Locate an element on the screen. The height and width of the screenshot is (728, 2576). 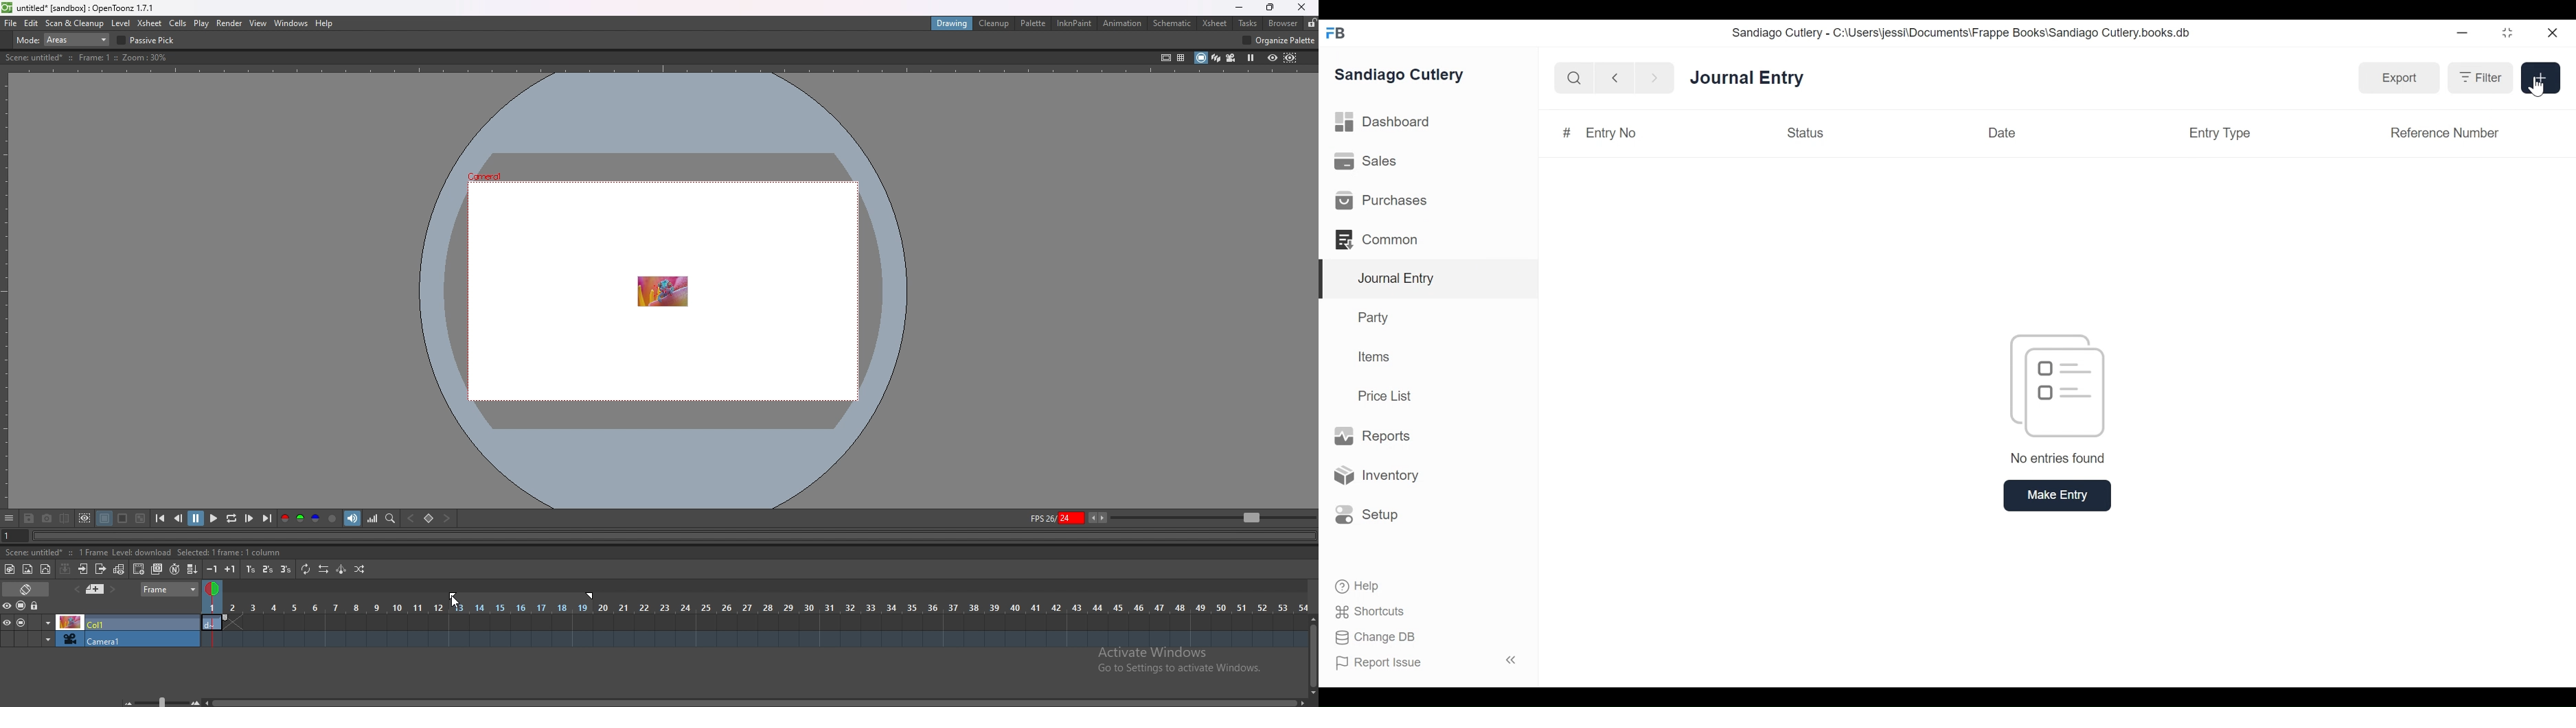
Close is located at coordinates (2554, 32).